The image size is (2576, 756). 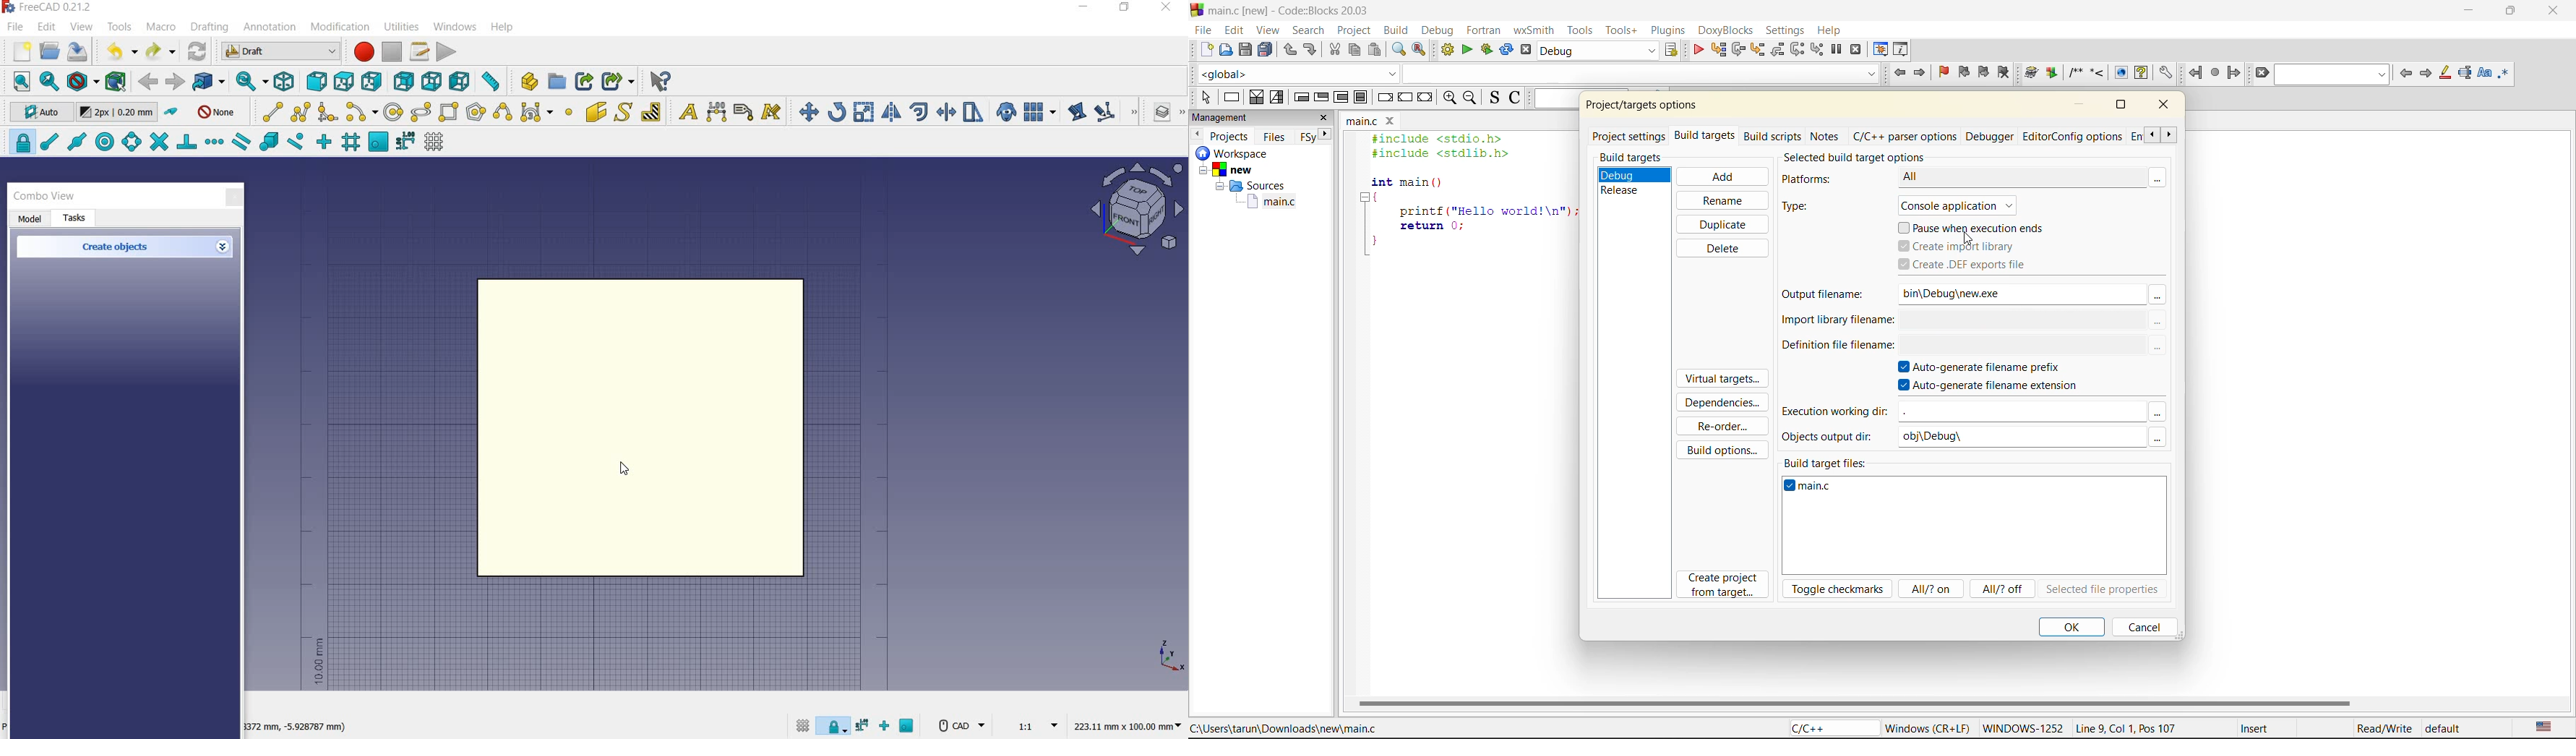 What do you see at coordinates (175, 82) in the screenshot?
I see `forward` at bounding box center [175, 82].